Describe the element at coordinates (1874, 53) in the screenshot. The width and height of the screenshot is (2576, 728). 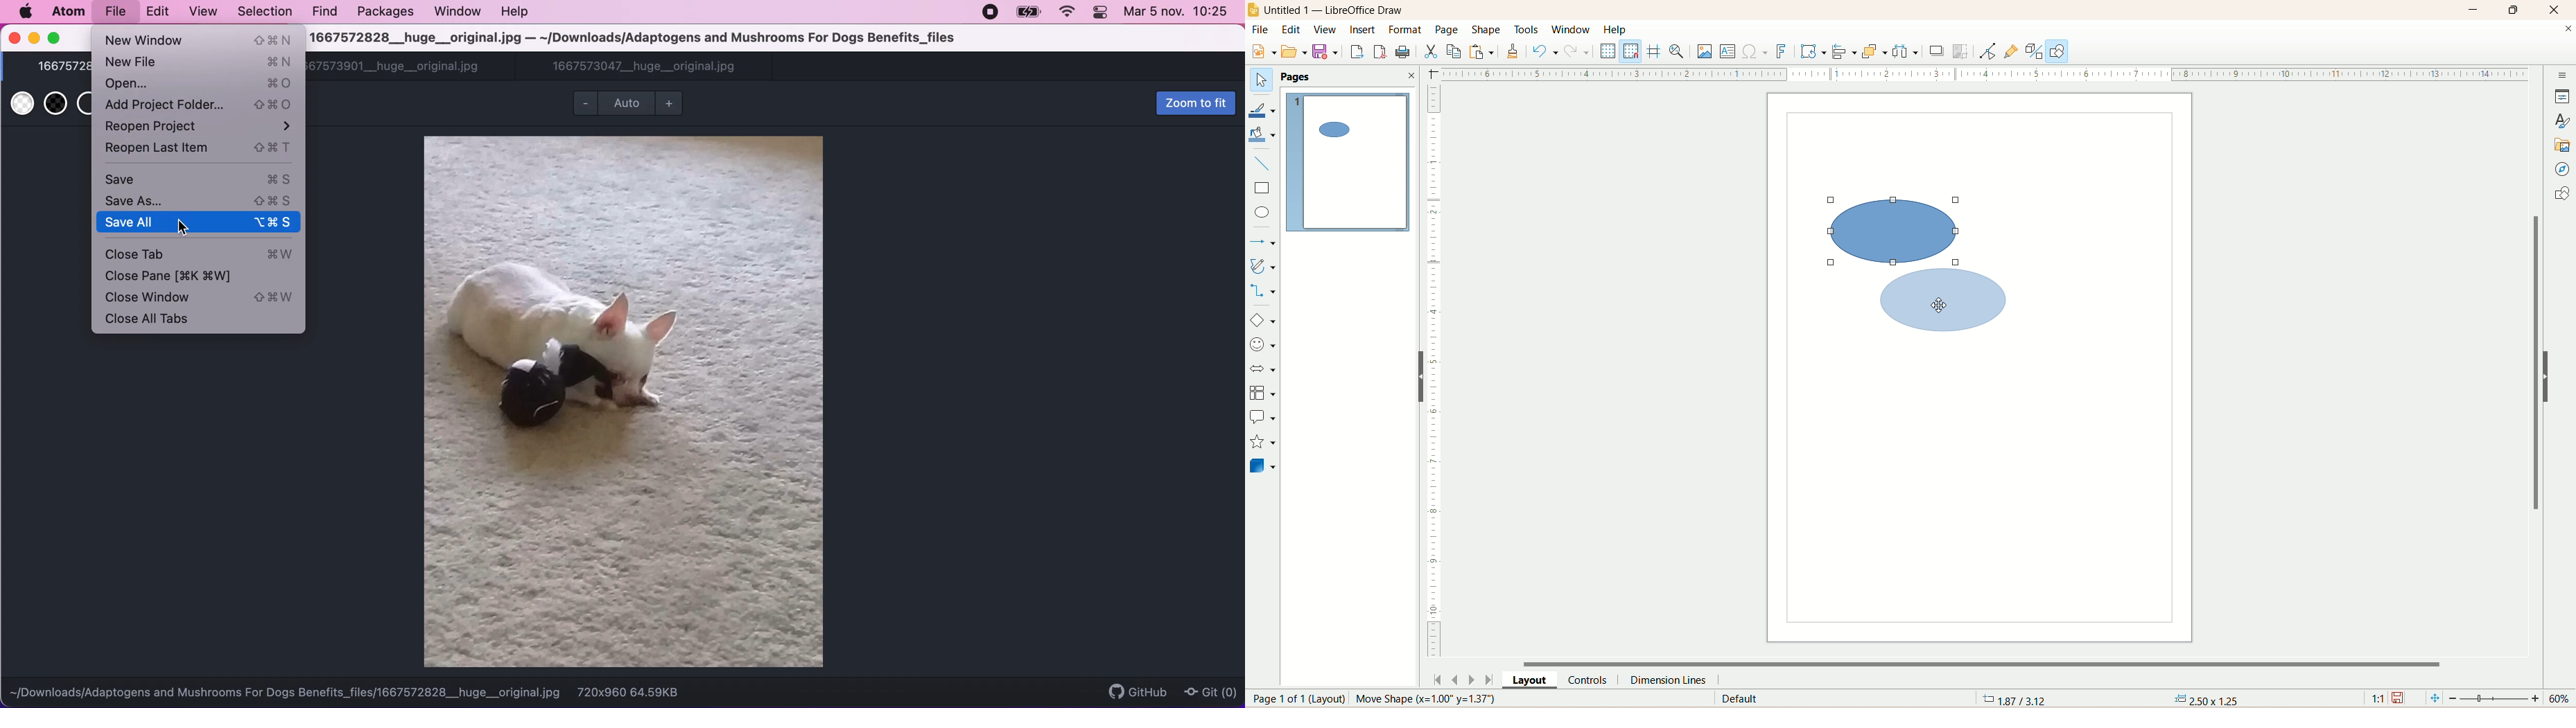
I see `arrange` at that location.